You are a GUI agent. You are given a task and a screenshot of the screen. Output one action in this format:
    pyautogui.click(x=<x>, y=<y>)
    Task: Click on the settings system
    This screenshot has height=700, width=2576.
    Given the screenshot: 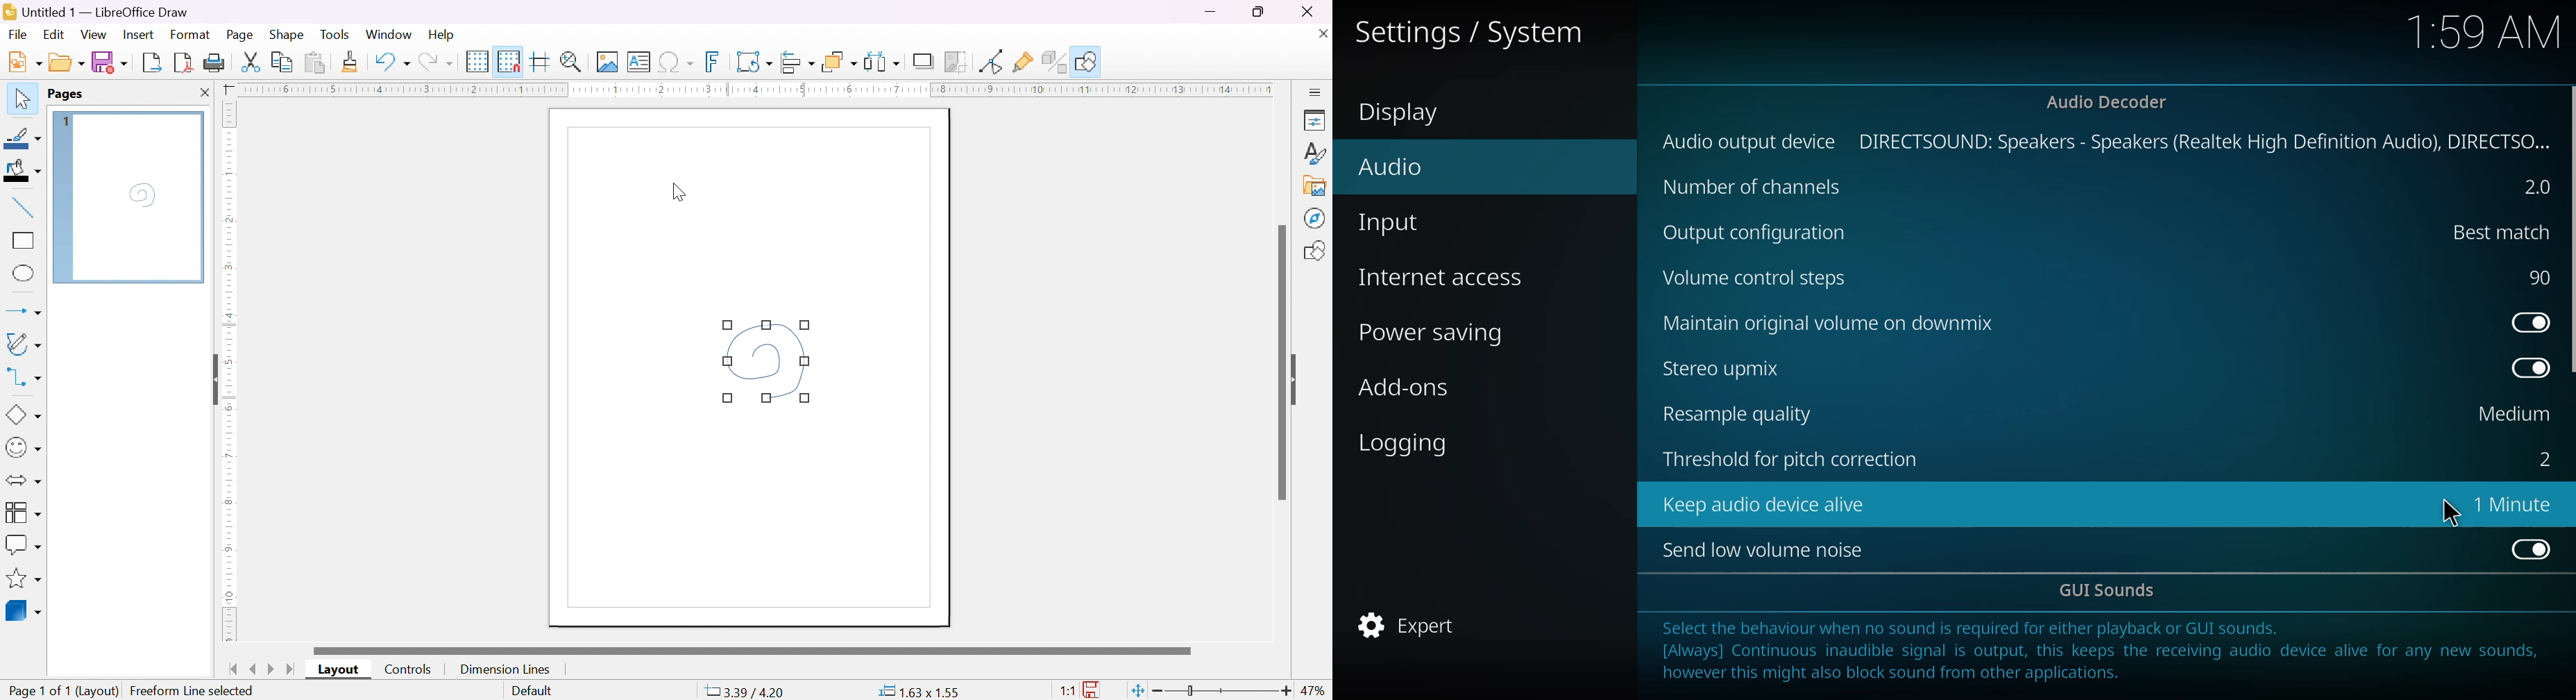 What is the action you would take?
    pyautogui.click(x=1479, y=30)
    